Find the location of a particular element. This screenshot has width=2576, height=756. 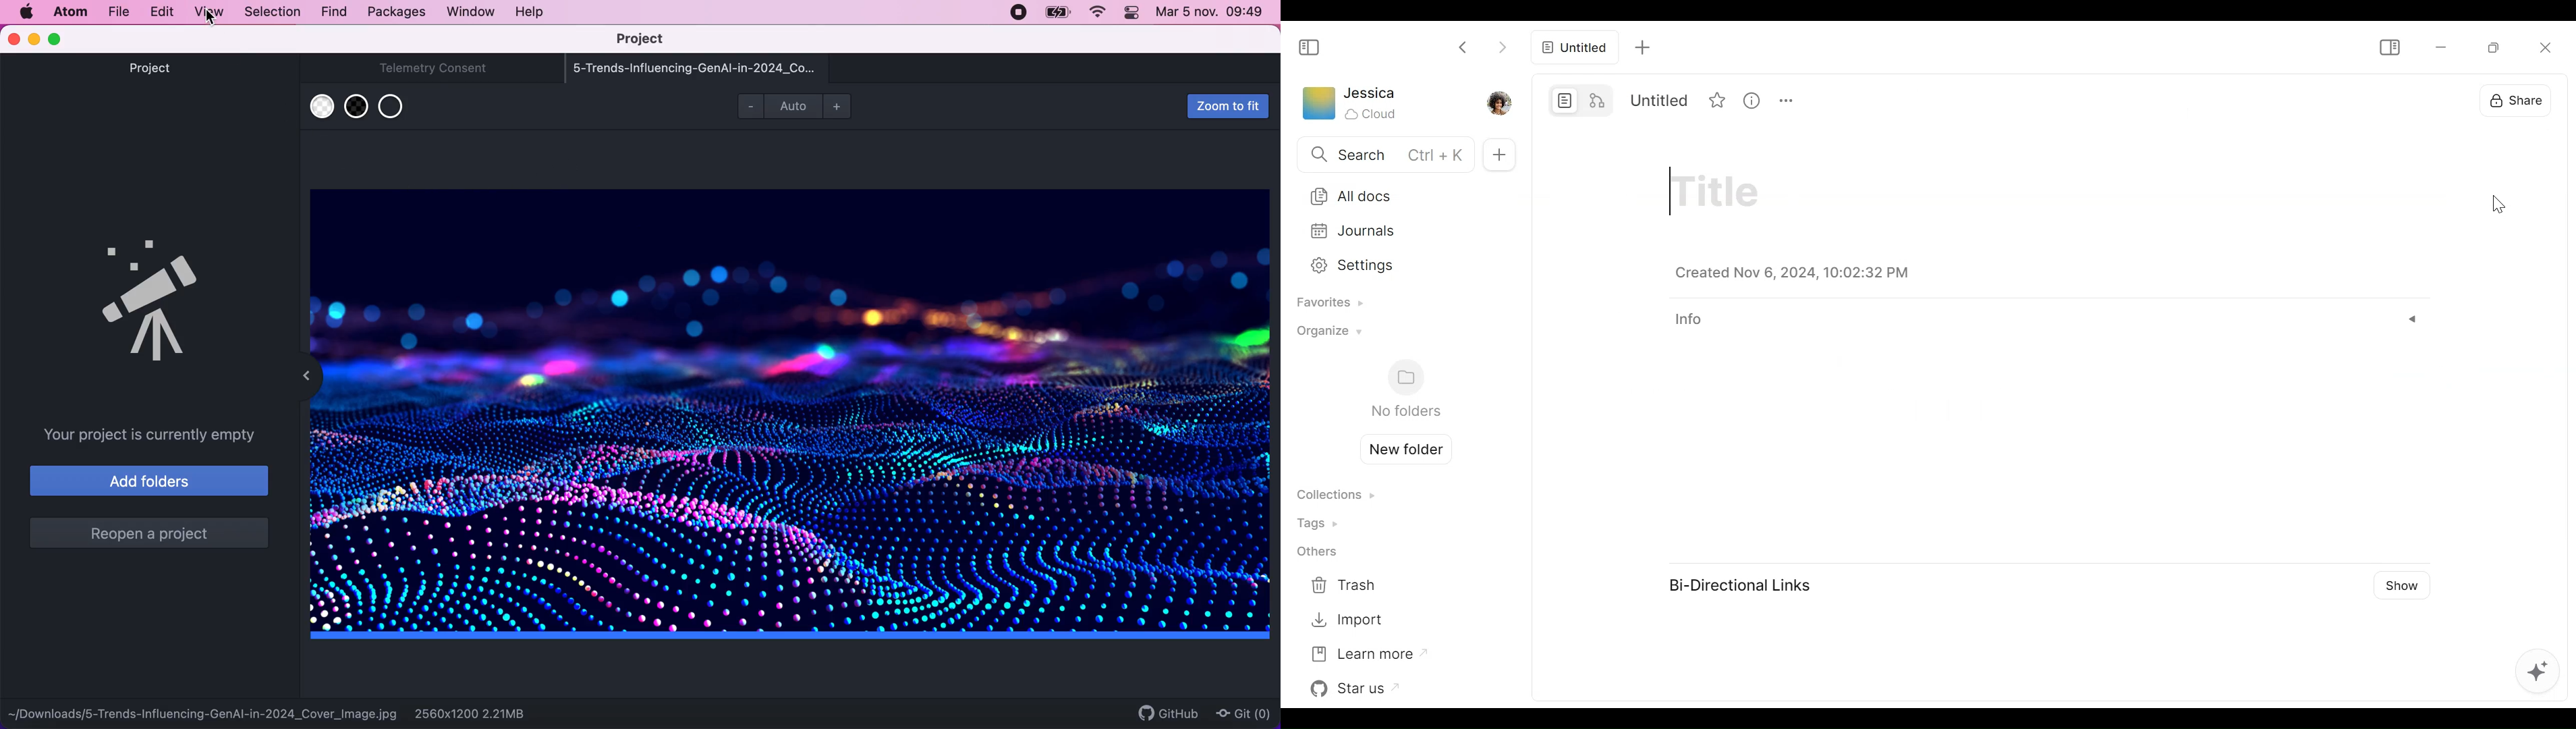

zoom in is located at coordinates (840, 109).